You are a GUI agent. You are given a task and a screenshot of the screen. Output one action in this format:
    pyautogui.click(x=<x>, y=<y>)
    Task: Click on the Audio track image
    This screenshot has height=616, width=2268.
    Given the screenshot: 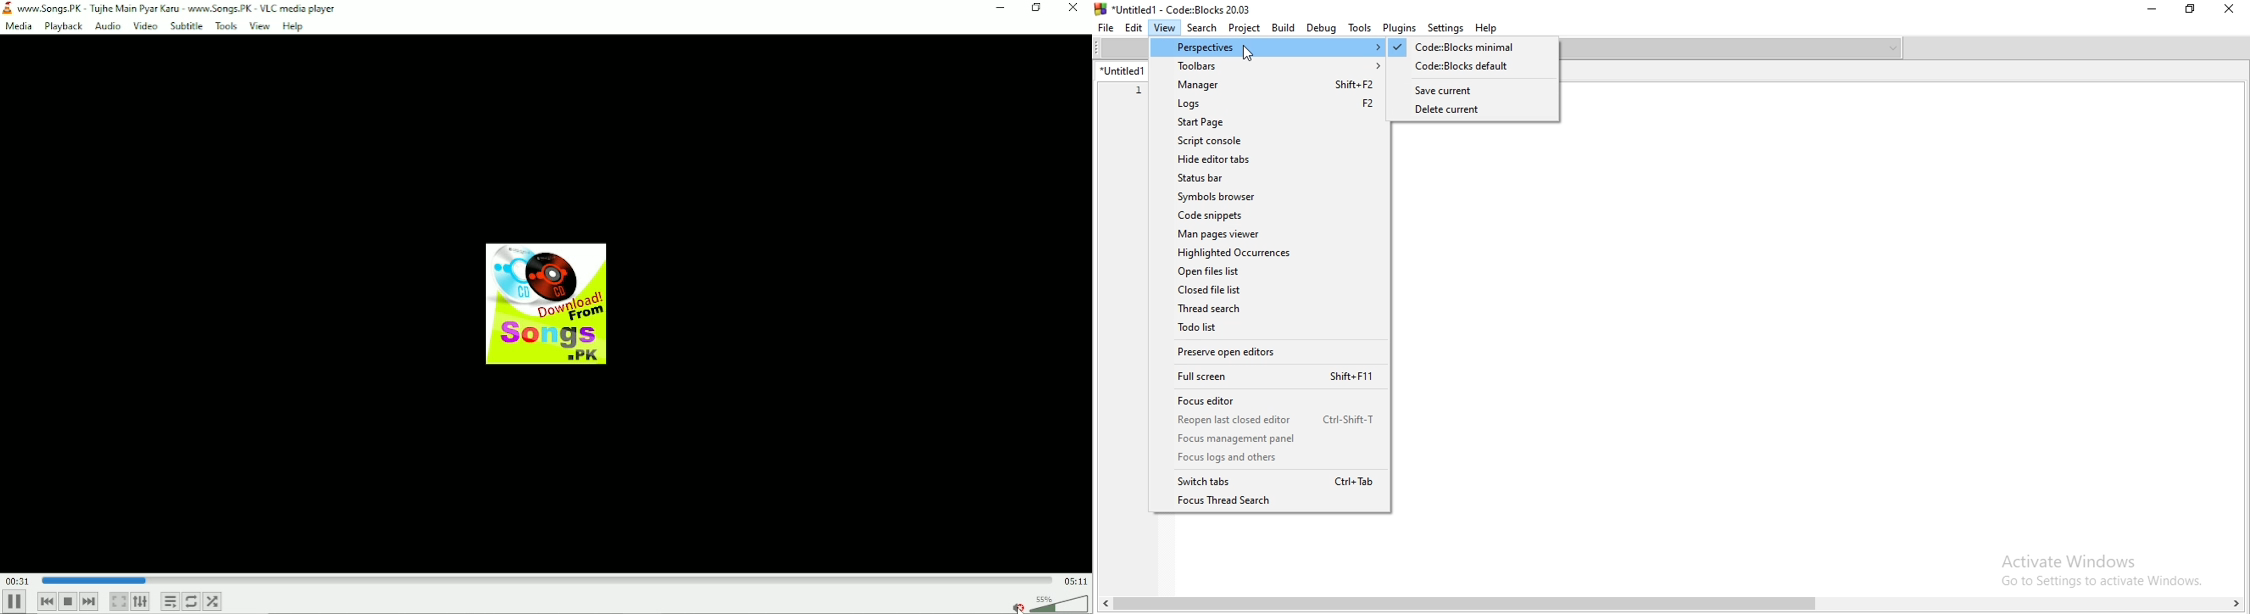 What is the action you would take?
    pyautogui.click(x=548, y=304)
    